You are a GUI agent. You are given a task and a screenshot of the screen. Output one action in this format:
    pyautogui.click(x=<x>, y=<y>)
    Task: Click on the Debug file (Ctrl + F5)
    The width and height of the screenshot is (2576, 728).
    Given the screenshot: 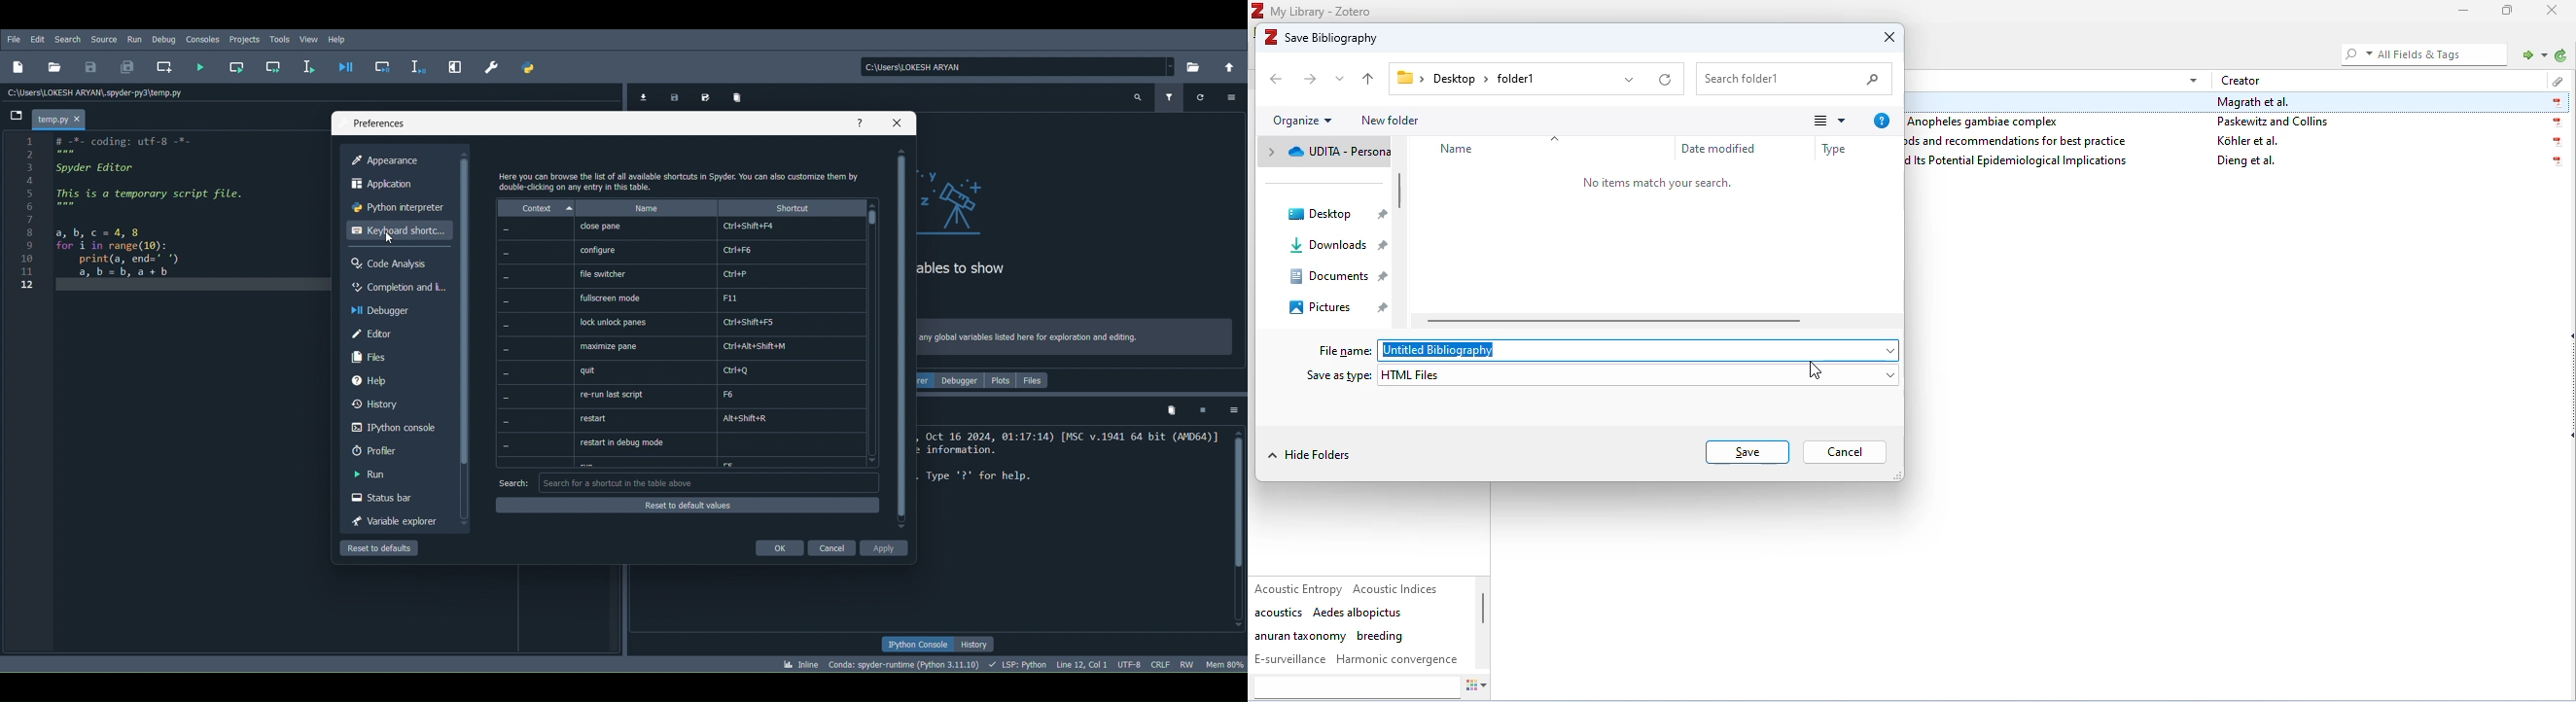 What is the action you would take?
    pyautogui.click(x=347, y=63)
    